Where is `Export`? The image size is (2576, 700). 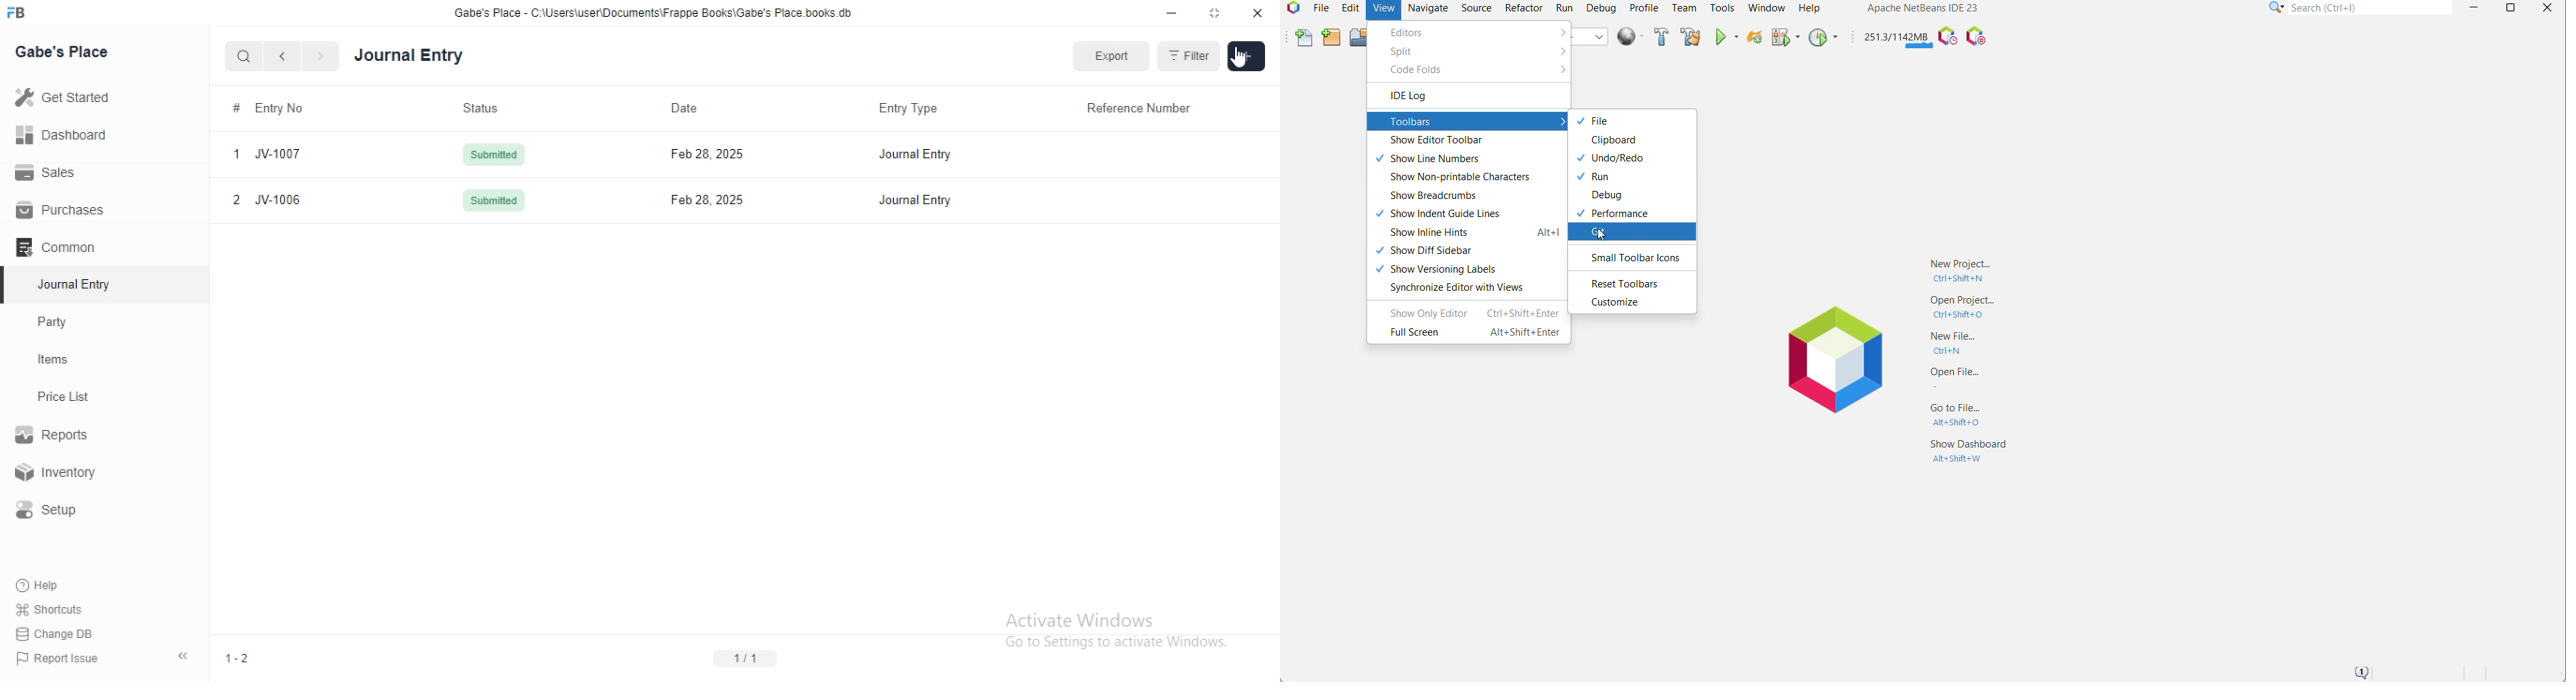
Export is located at coordinates (1110, 56).